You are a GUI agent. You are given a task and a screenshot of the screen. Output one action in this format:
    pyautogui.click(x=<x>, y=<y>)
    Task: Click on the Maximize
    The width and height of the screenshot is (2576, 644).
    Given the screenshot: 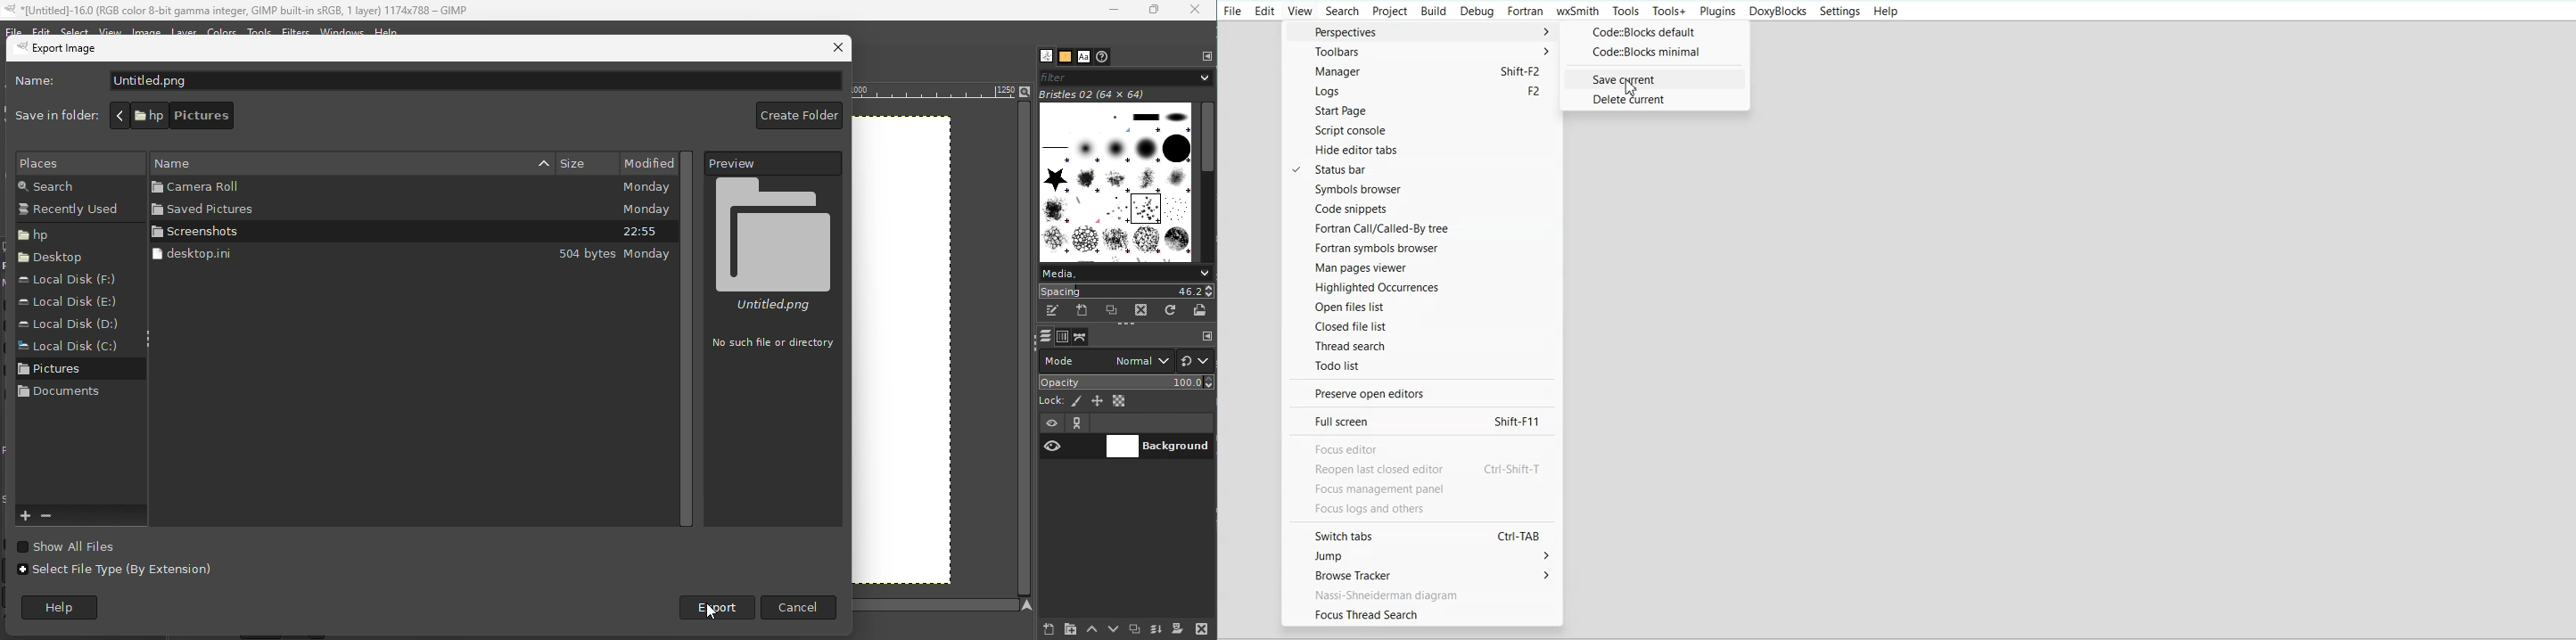 What is the action you would take?
    pyautogui.click(x=1155, y=11)
    